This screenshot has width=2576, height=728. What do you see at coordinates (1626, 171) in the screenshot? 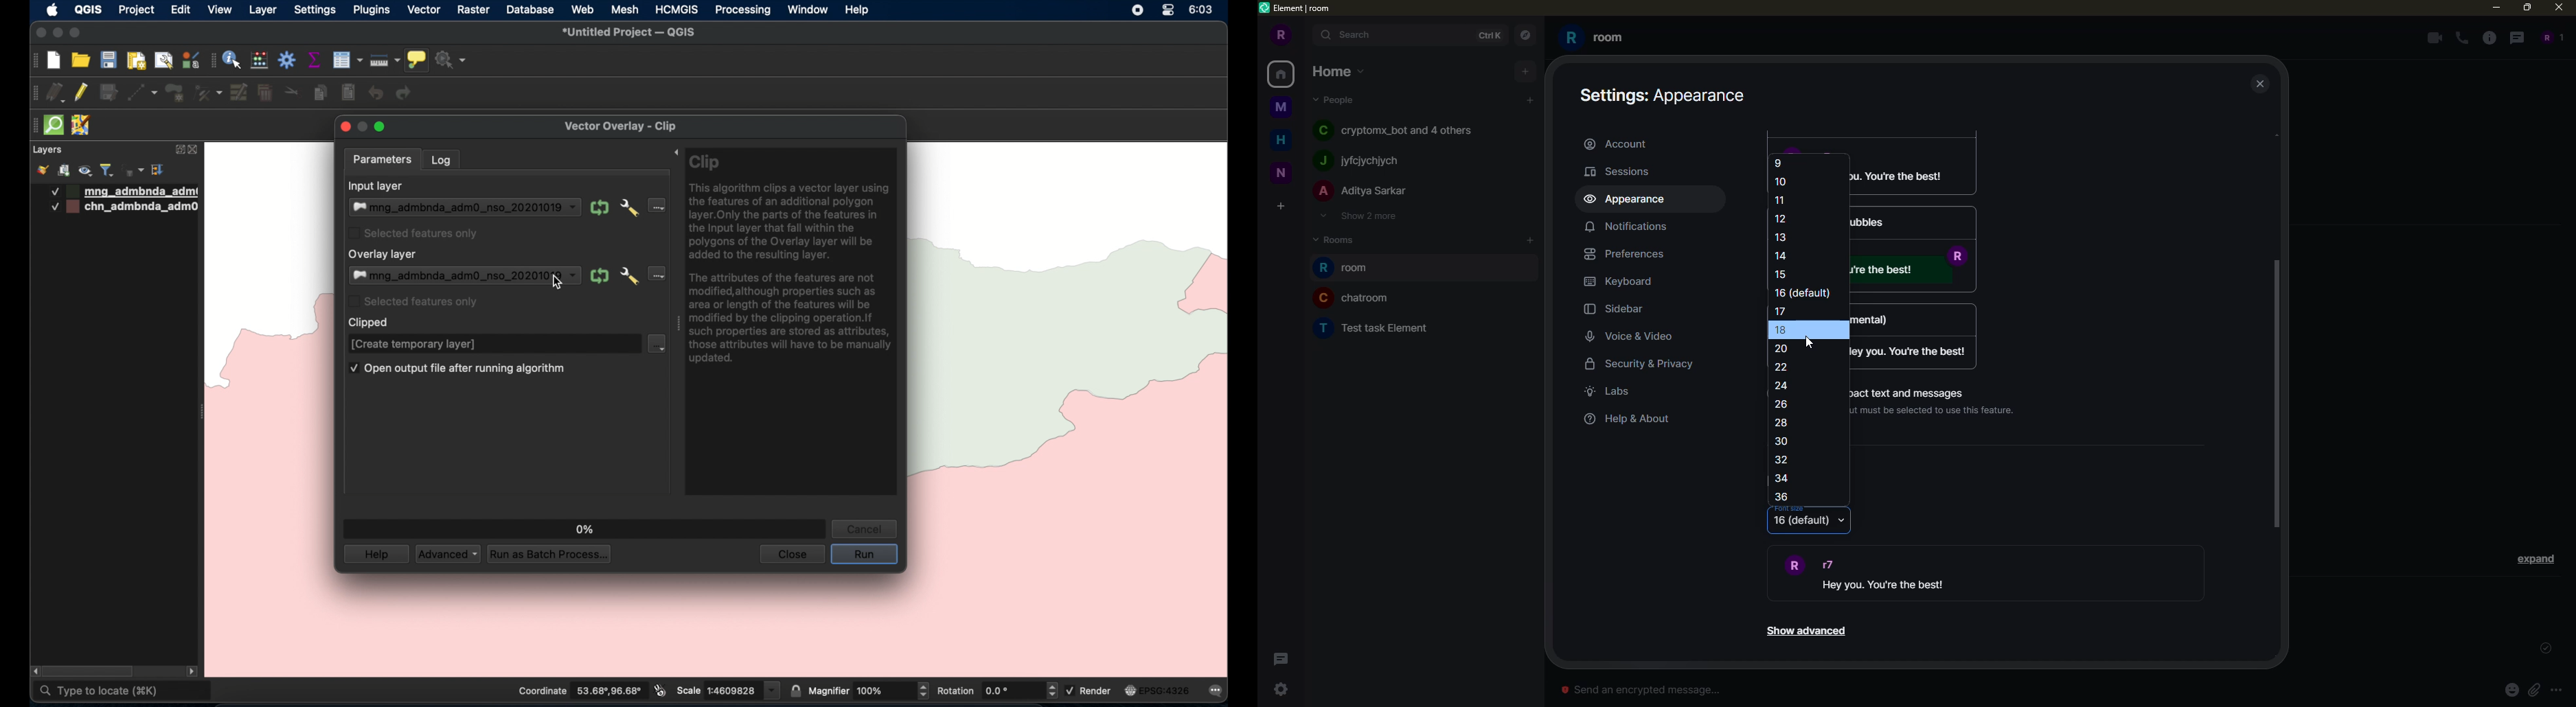
I see `sessions` at bounding box center [1626, 171].